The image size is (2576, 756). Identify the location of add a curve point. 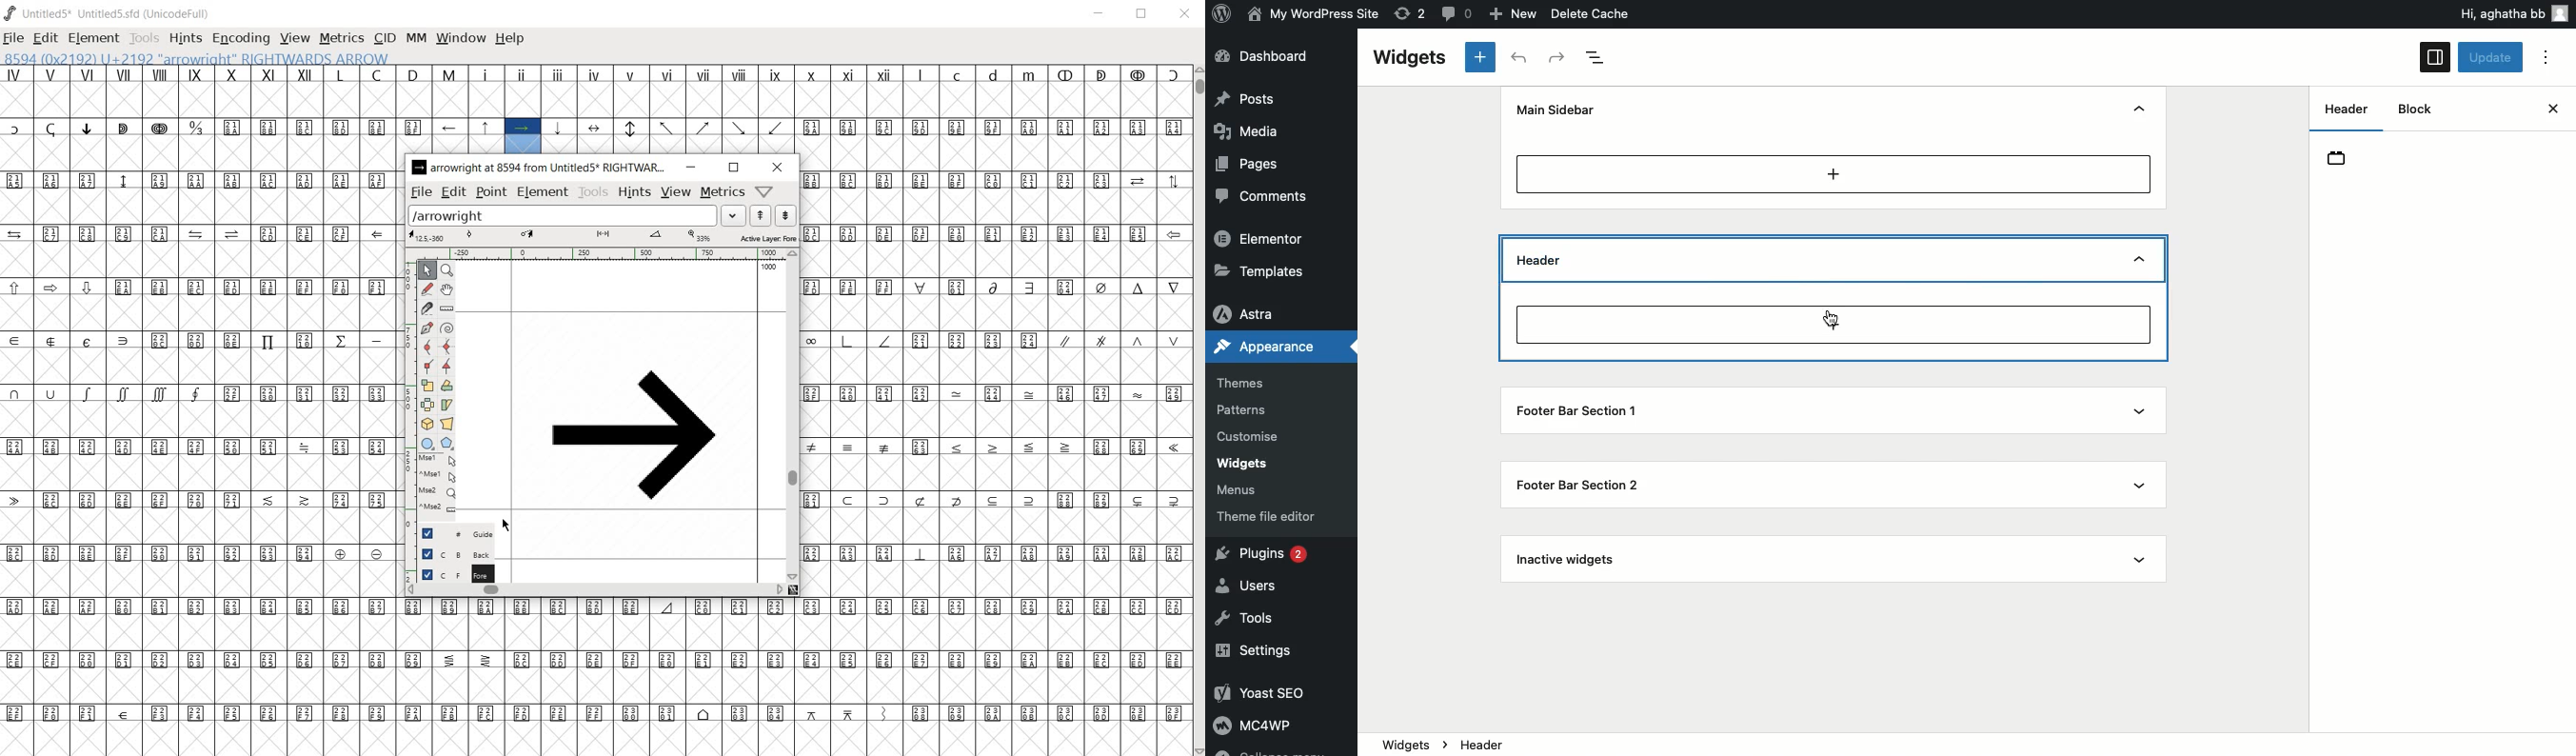
(427, 347).